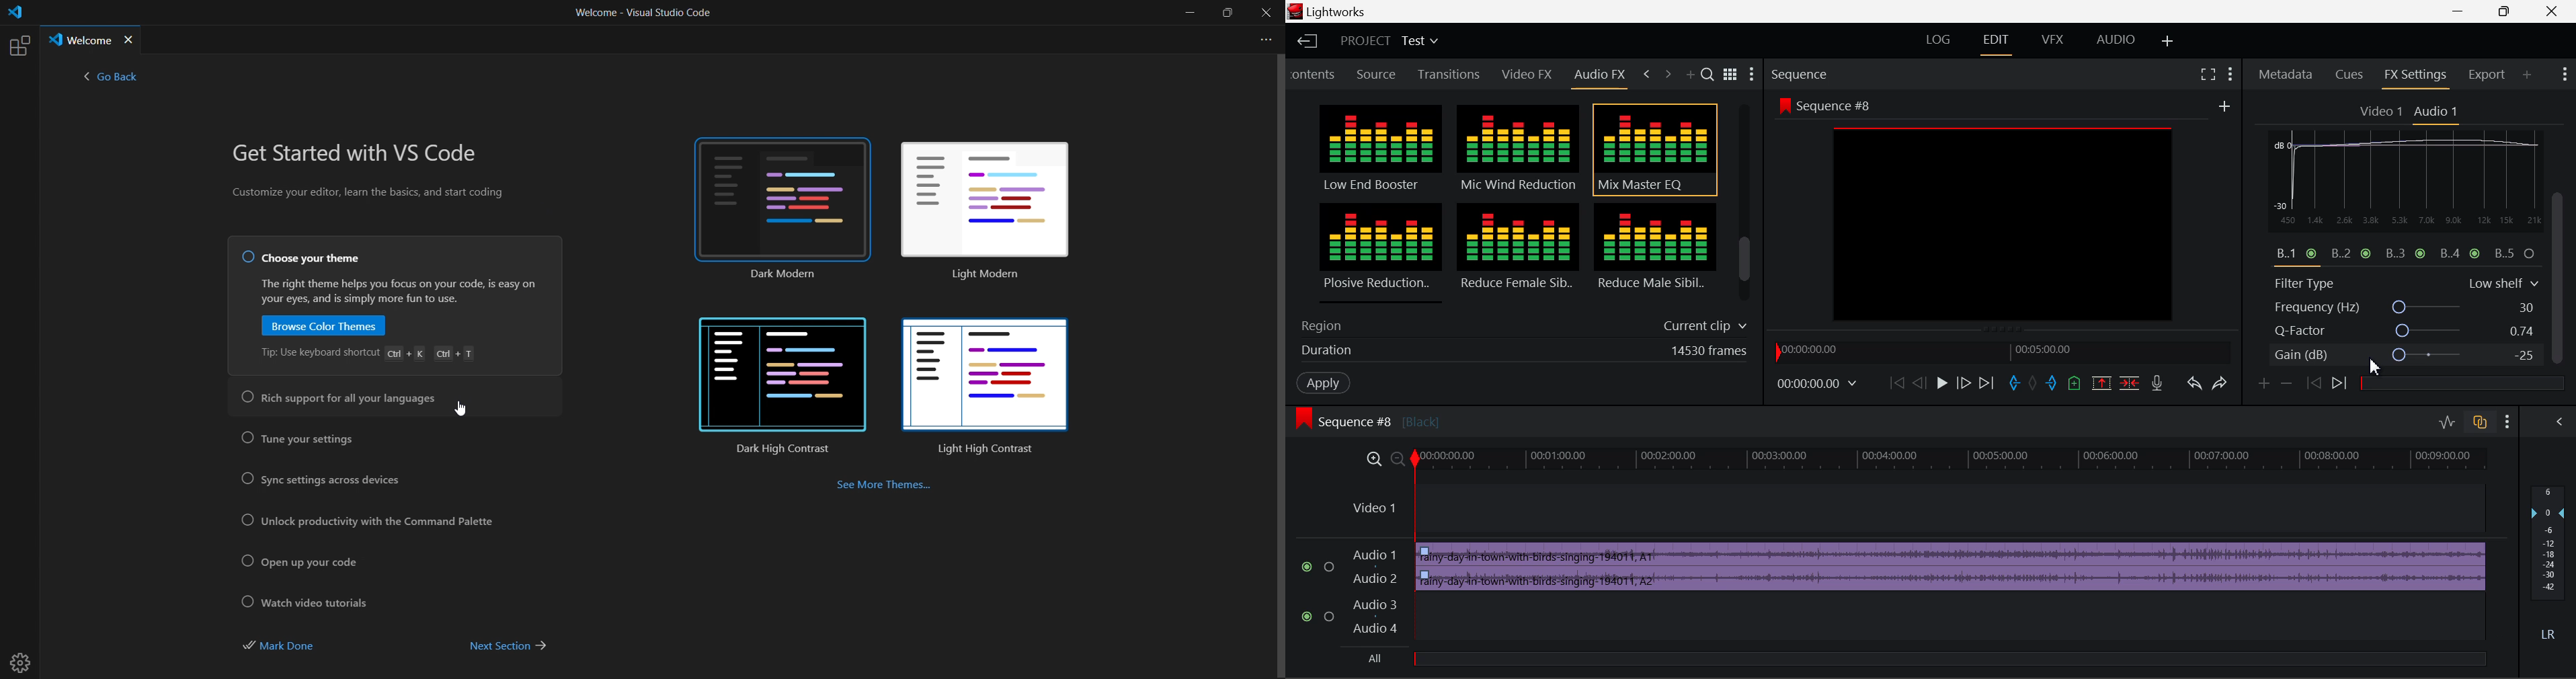 The width and height of the screenshot is (2576, 700). What do you see at coordinates (1375, 460) in the screenshot?
I see `Timeline Zoom In` at bounding box center [1375, 460].